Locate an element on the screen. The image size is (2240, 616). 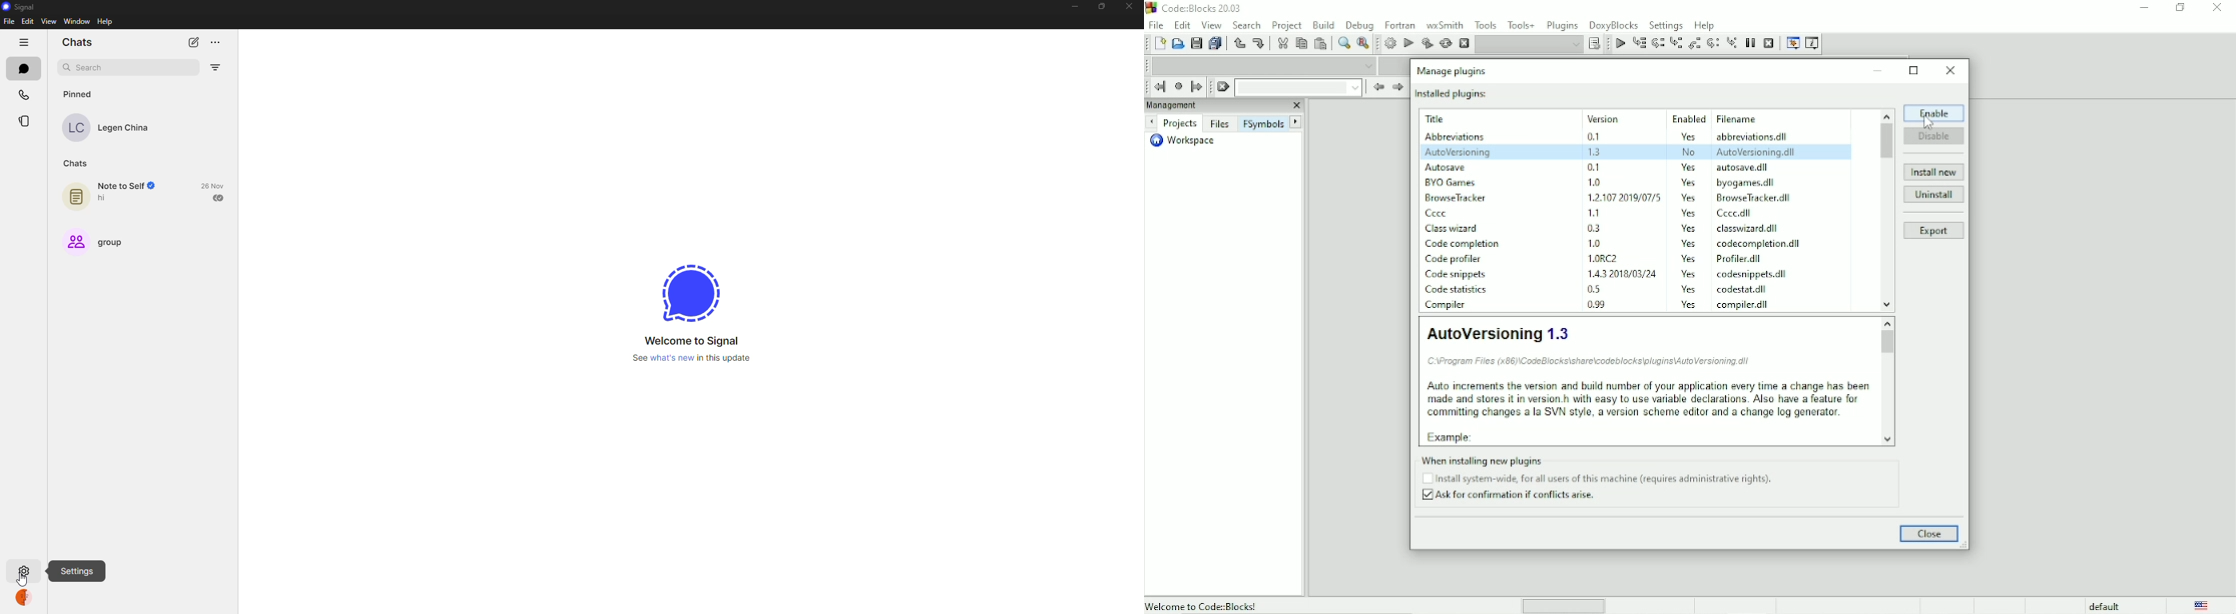
Redo is located at coordinates (1259, 44).